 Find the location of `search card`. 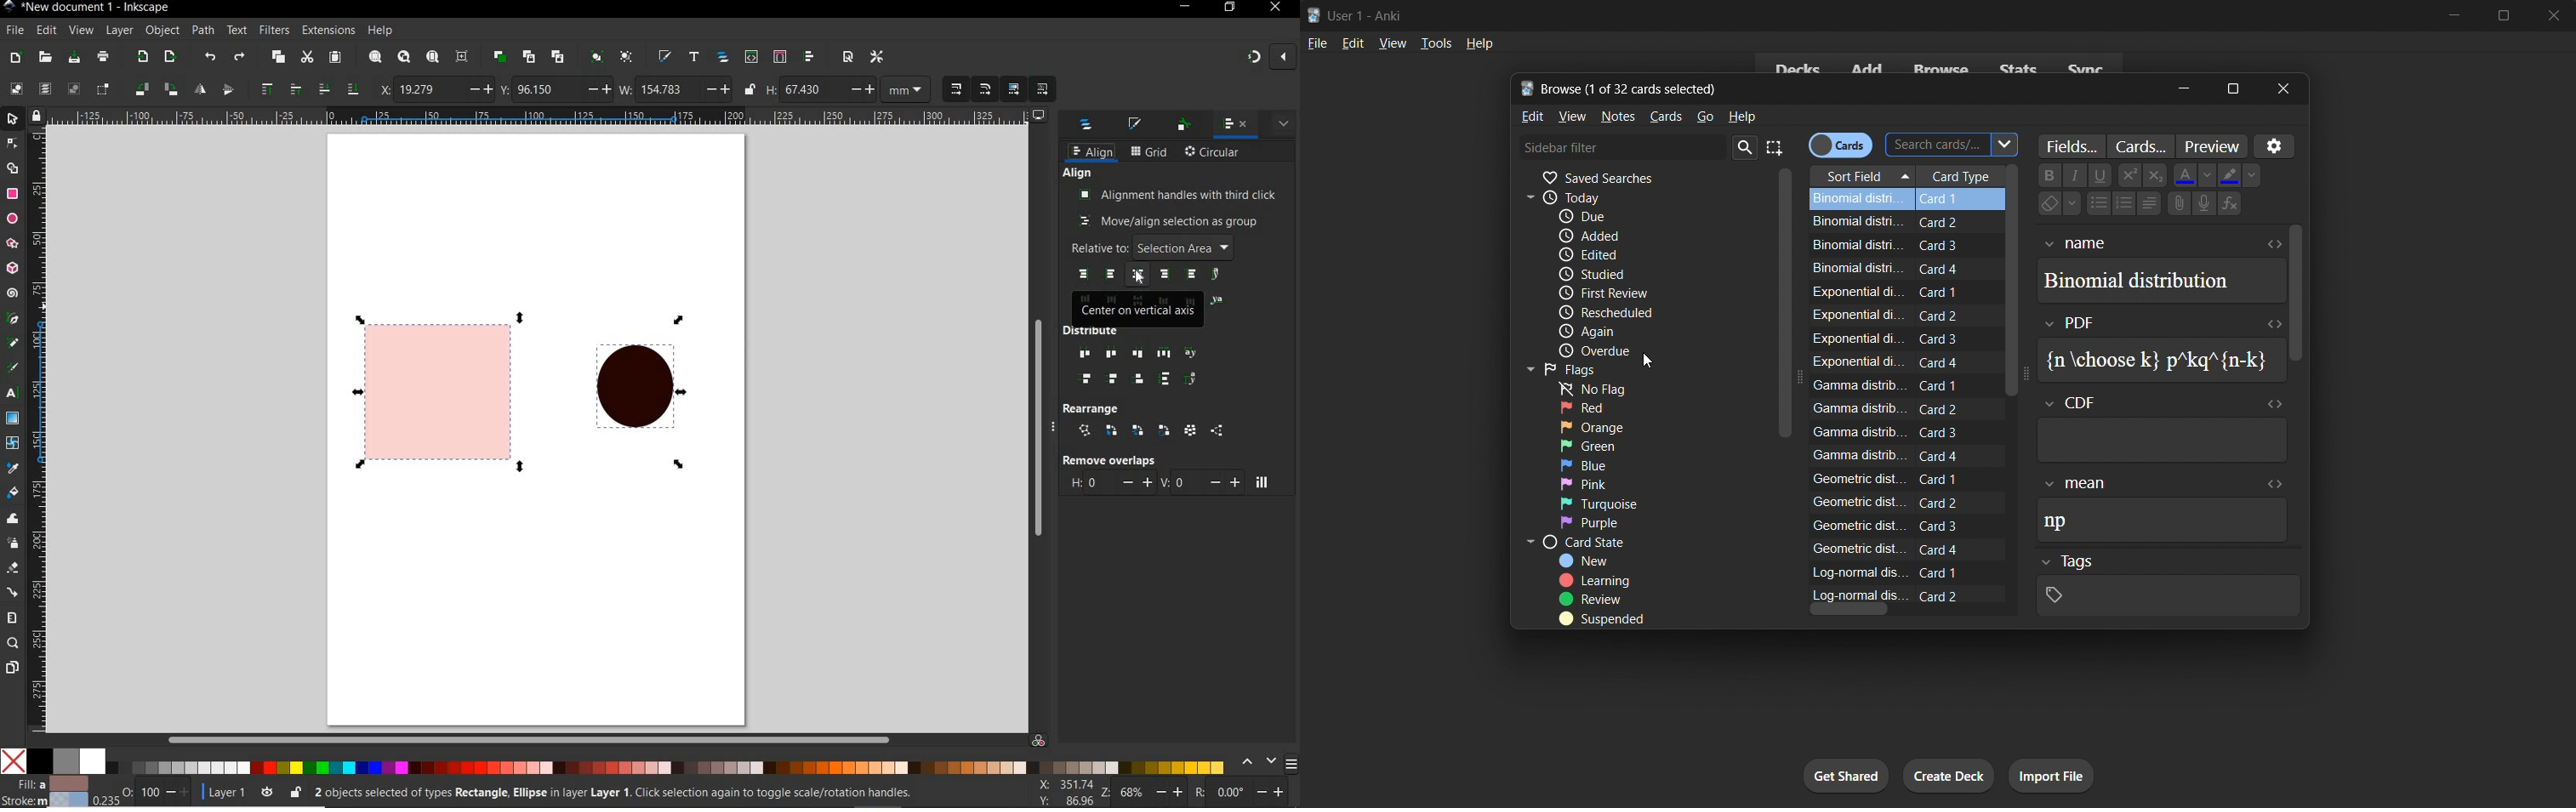

search card is located at coordinates (1935, 145).